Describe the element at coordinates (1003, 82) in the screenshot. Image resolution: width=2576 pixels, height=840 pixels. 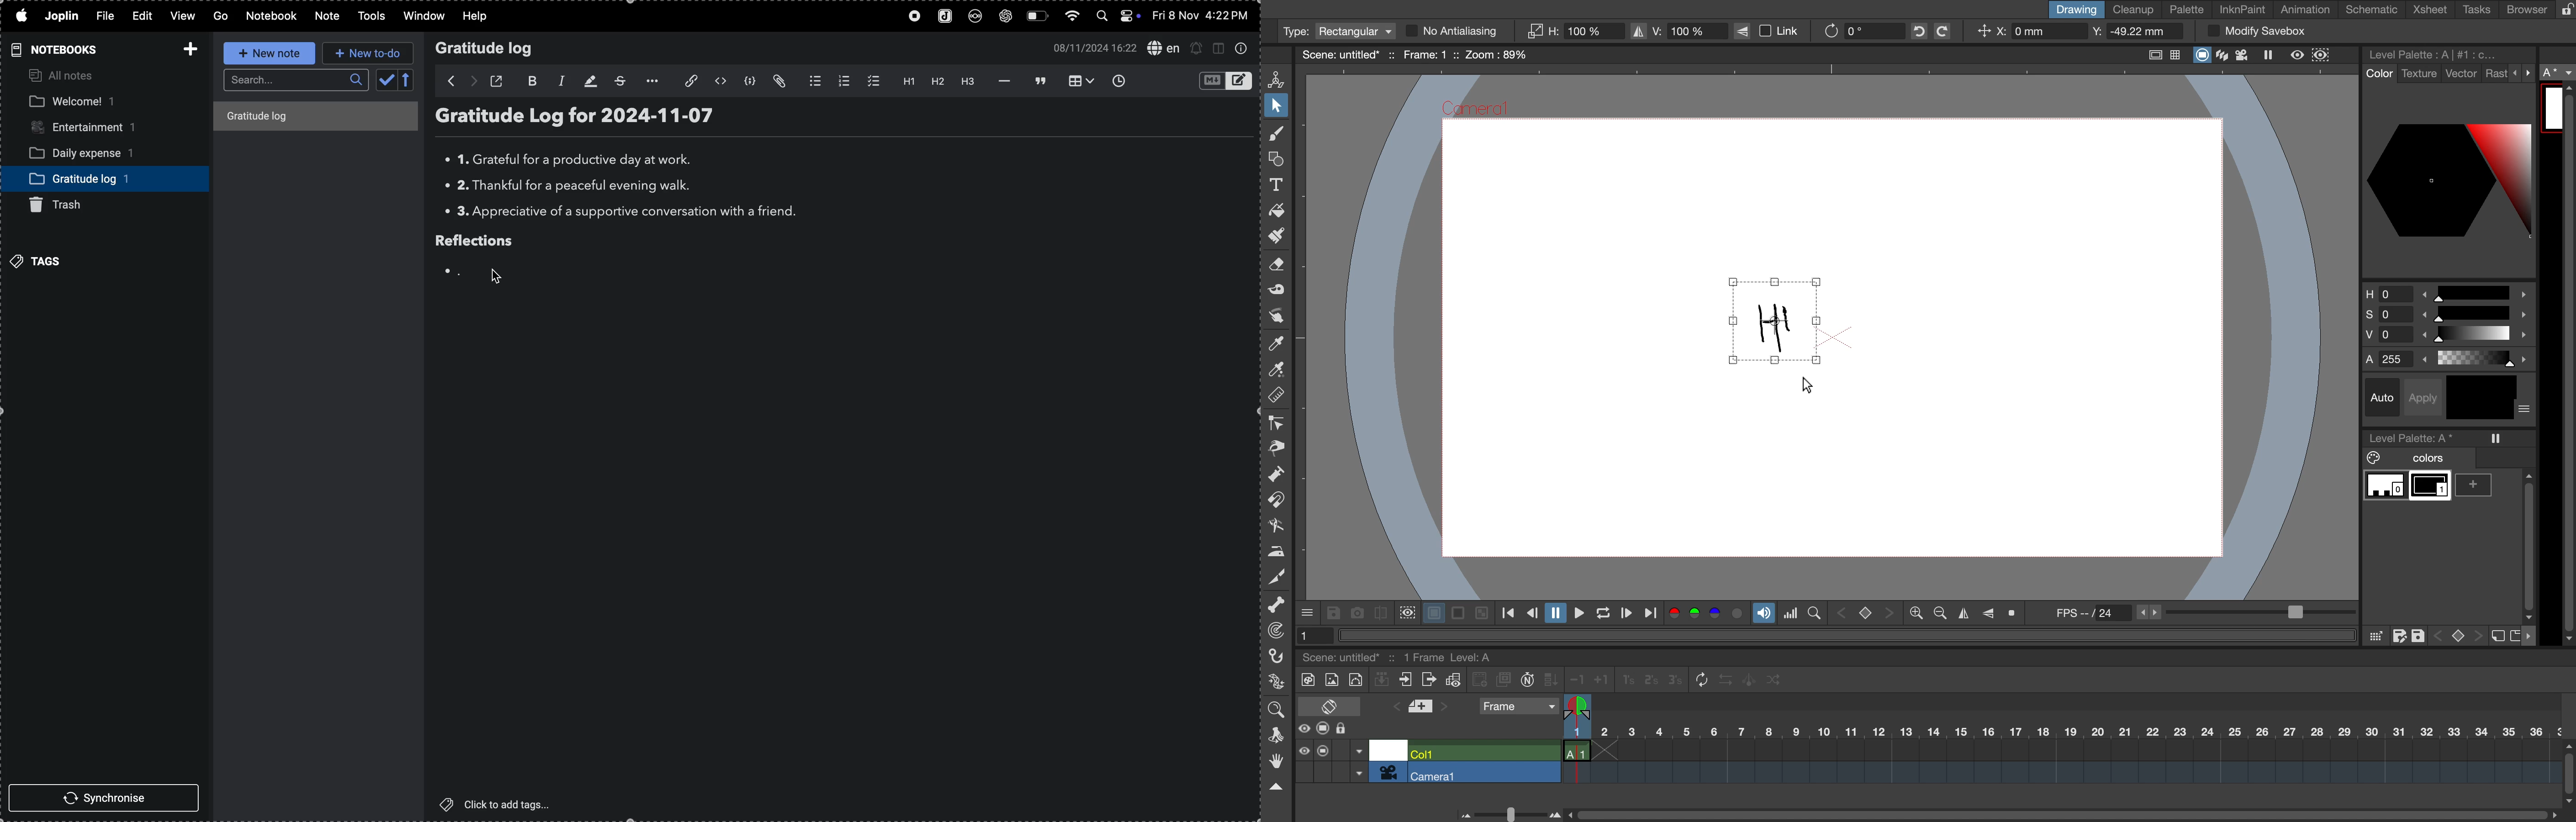
I see `horrizontal line` at that location.